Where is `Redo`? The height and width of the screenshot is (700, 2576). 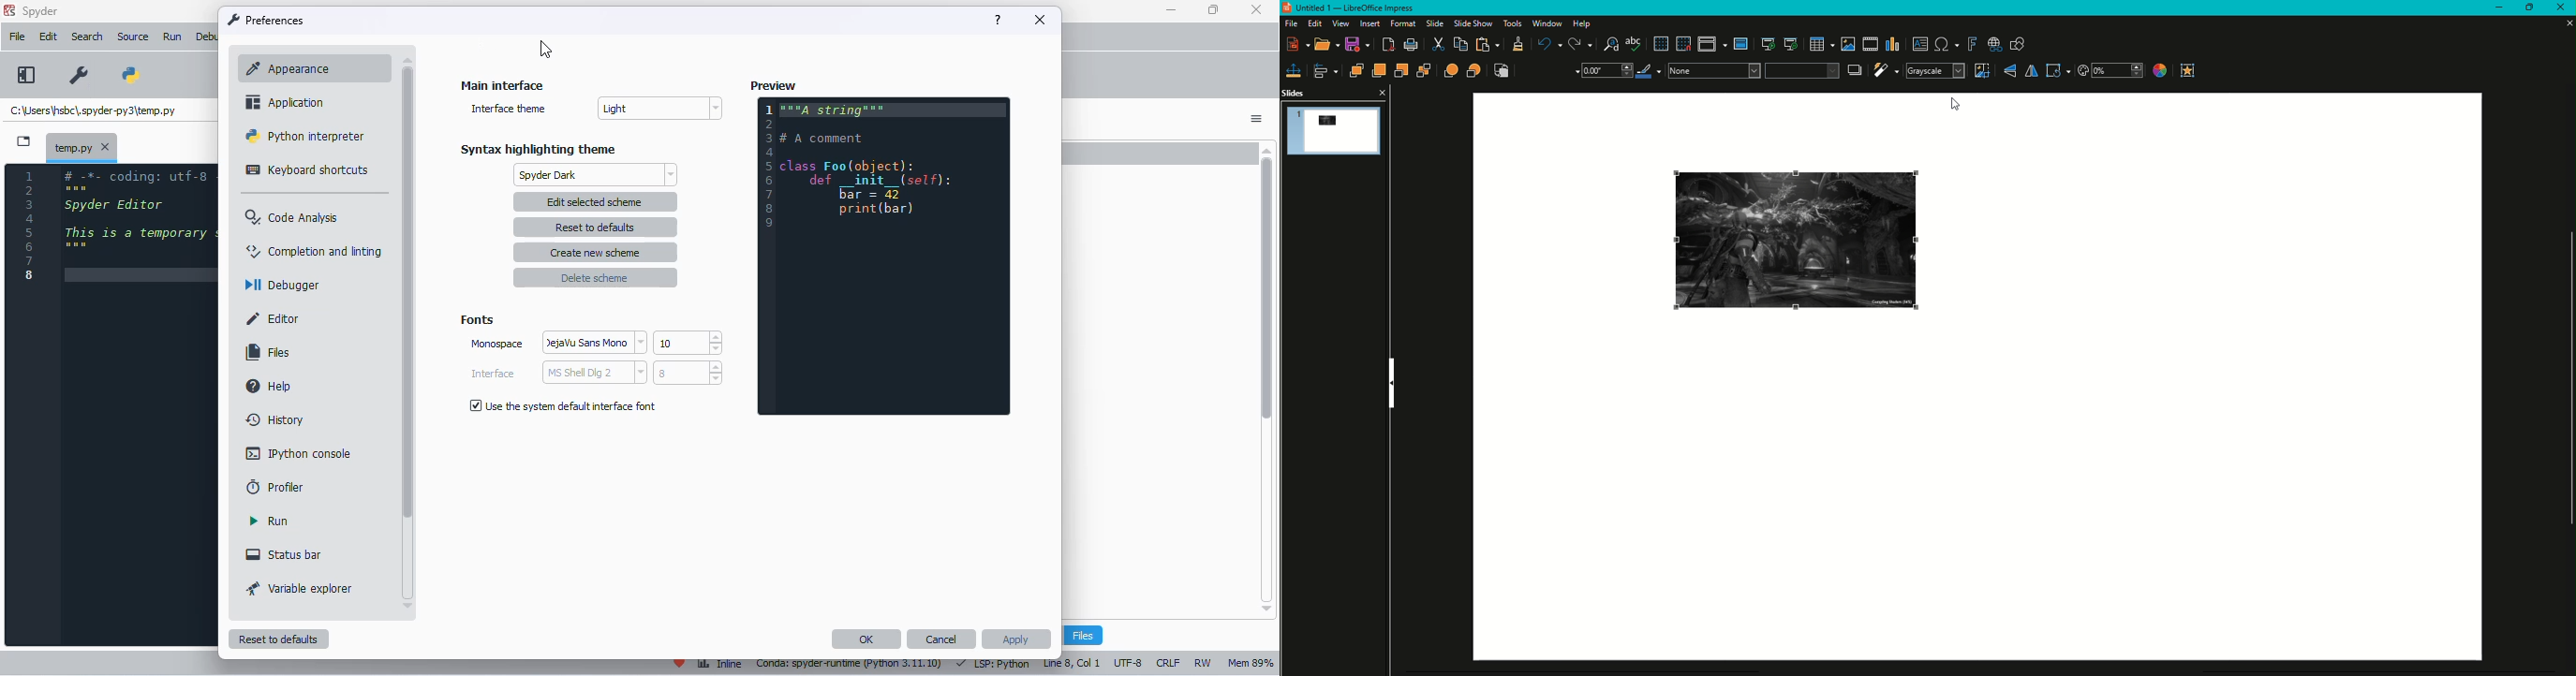
Redo is located at coordinates (1581, 45).